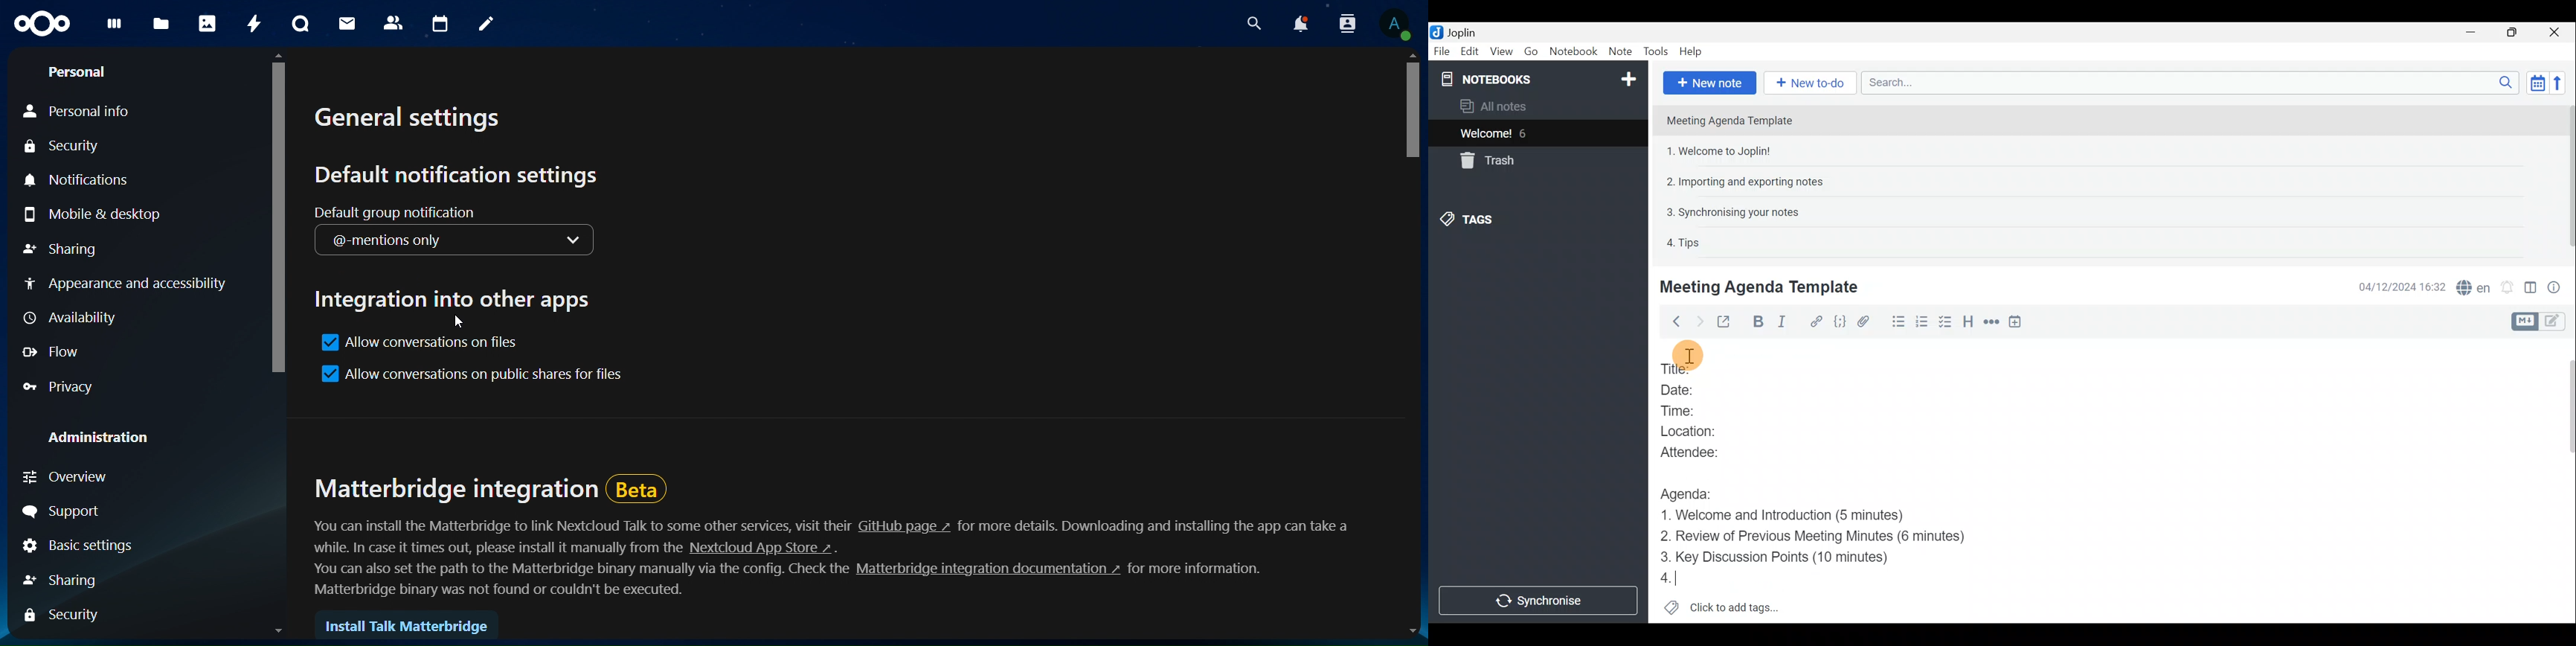  I want to click on Toggle editors, so click(2555, 322).